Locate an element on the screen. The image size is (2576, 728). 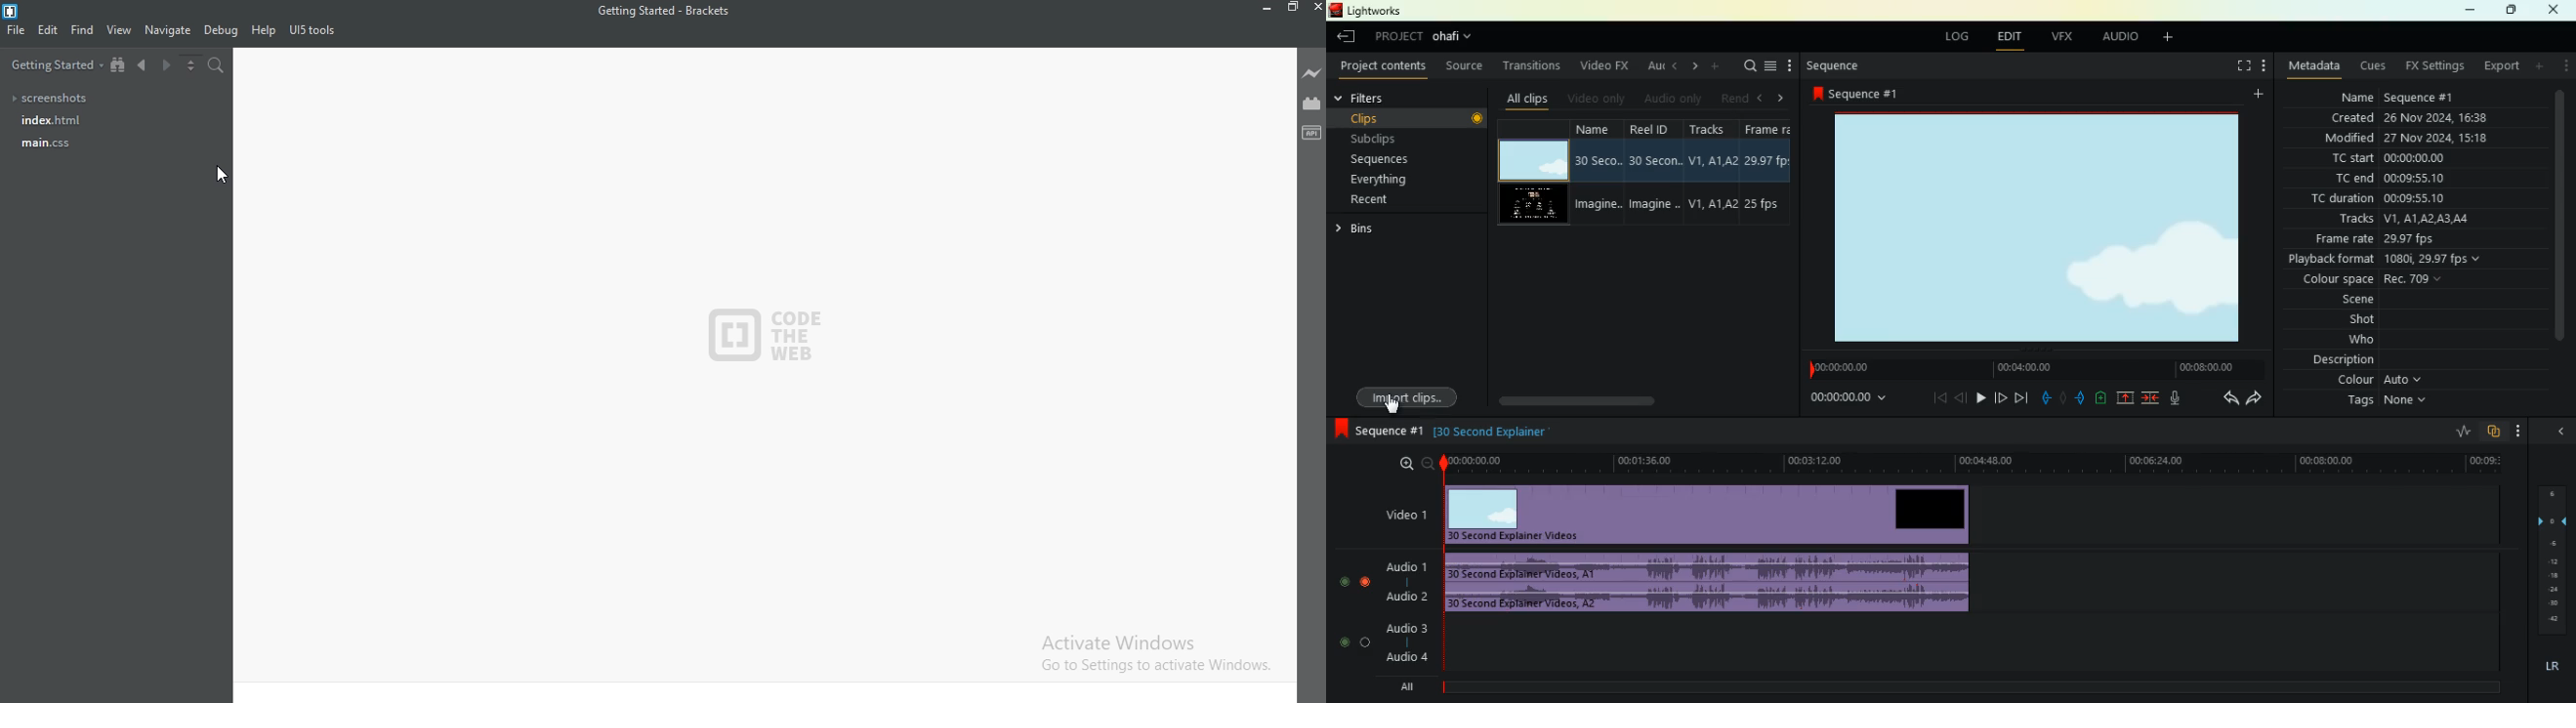
project contents is located at coordinates (1388, 66).